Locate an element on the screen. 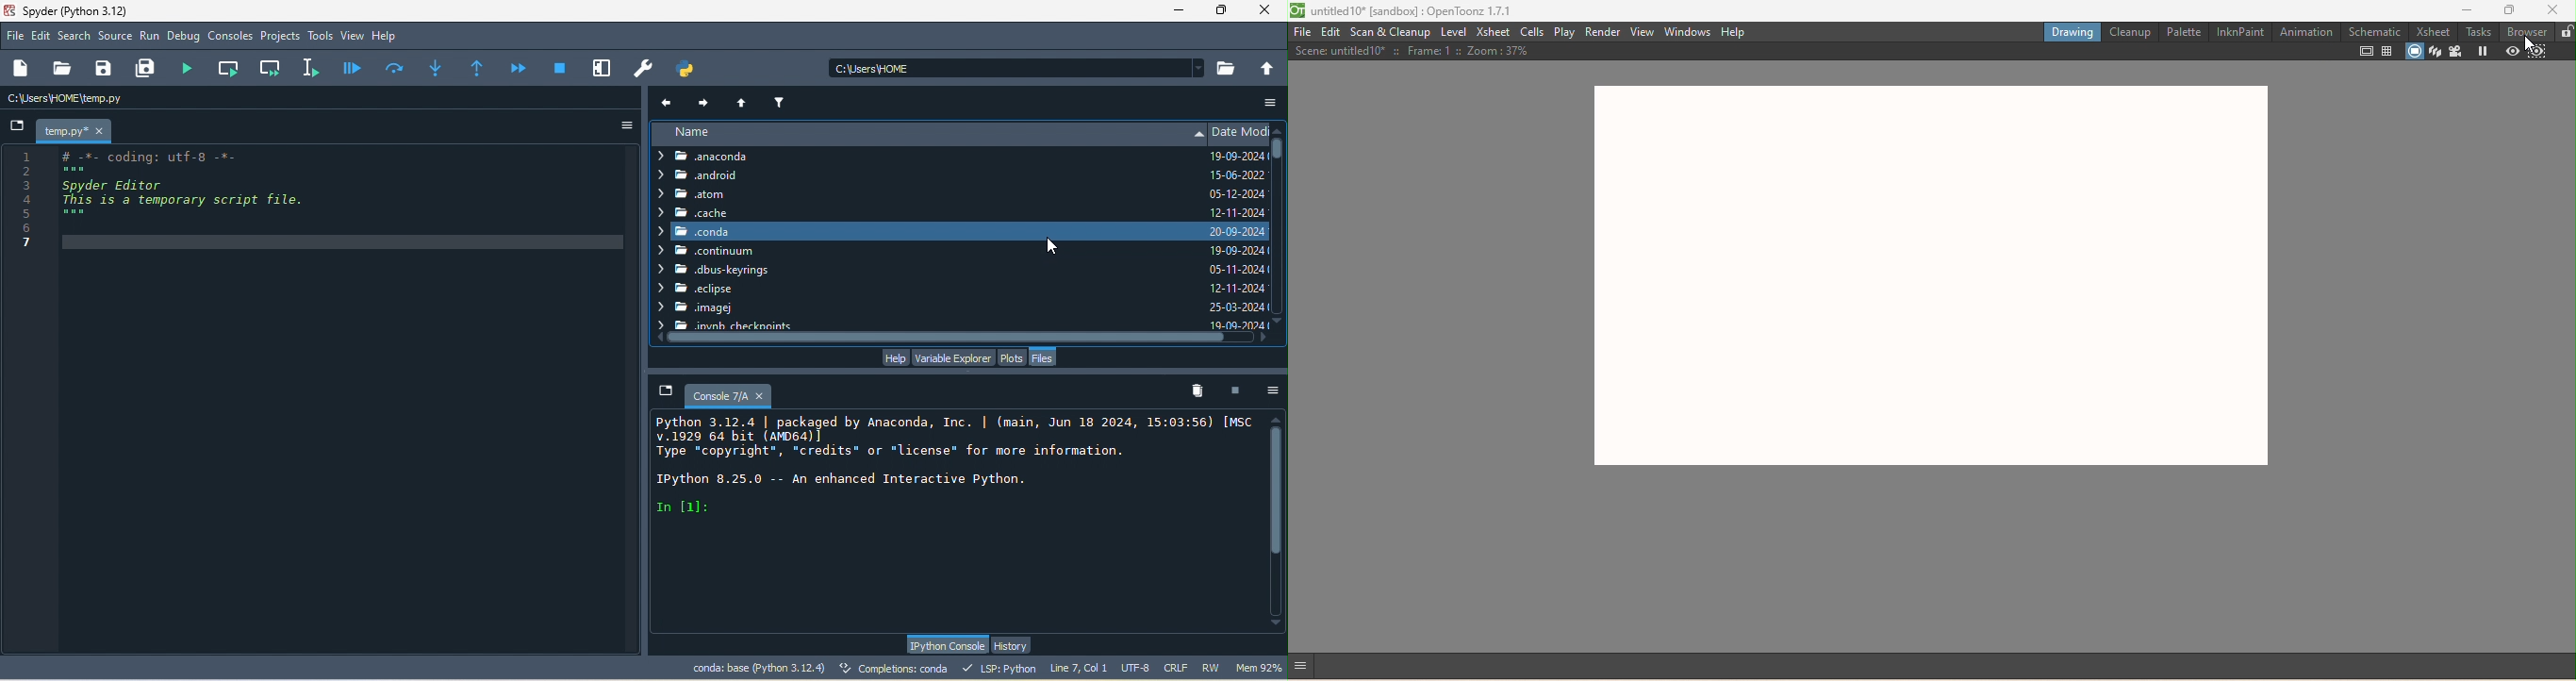  Palette is located at coordinates (2182, 31).